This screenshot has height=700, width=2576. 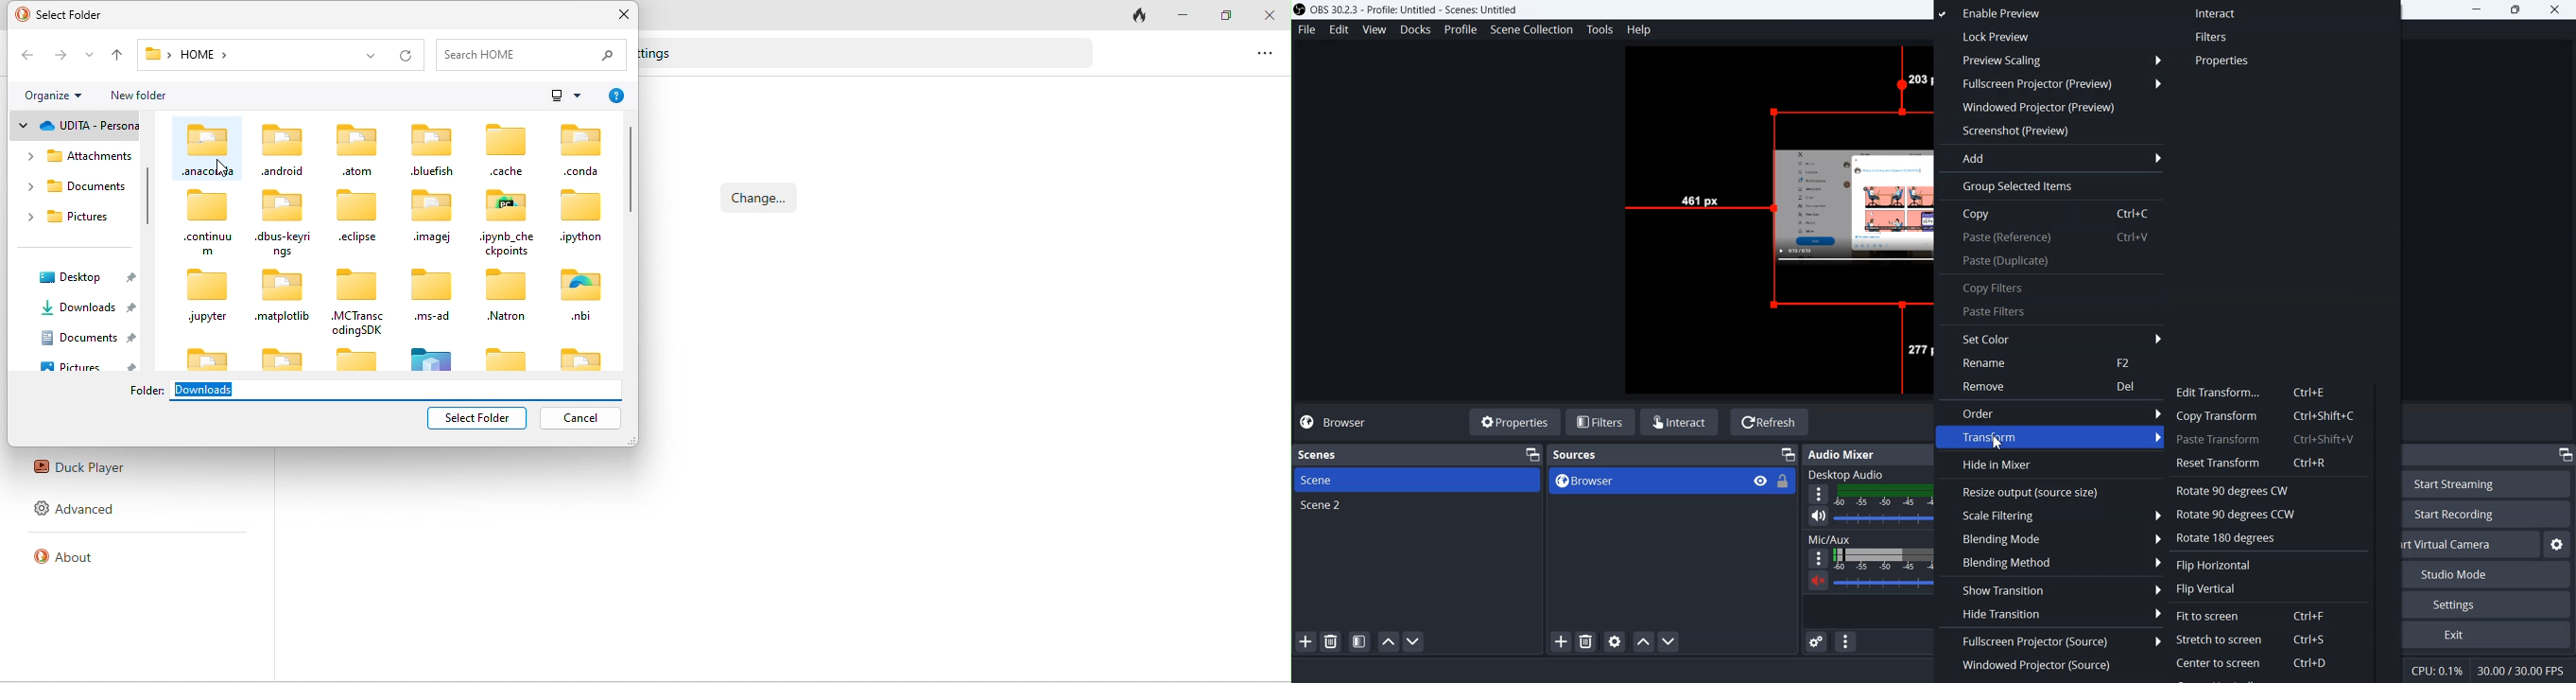 What do you see at coordinates (2484, 635) in the screenshot?
I see `Exit` at bounding box center [2484, 635].